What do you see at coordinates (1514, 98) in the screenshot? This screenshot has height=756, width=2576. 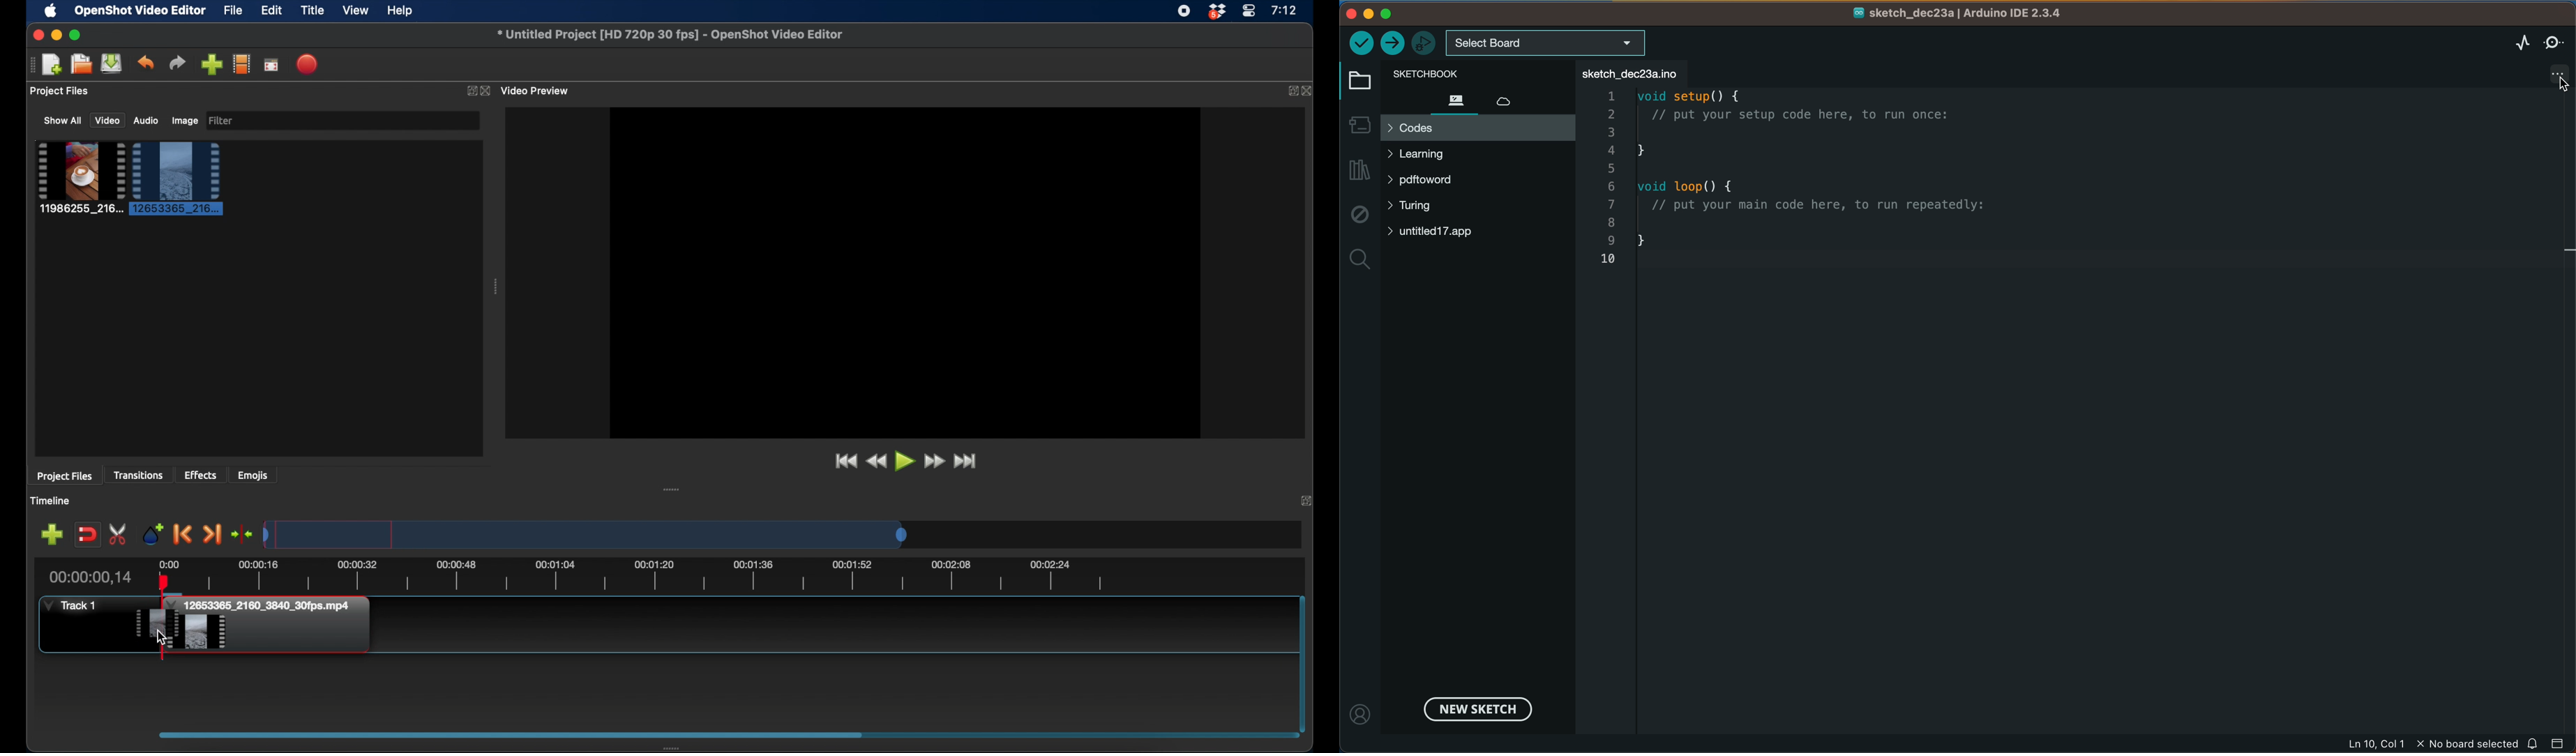 I see `cloud` at bounding box center [1514, 98].